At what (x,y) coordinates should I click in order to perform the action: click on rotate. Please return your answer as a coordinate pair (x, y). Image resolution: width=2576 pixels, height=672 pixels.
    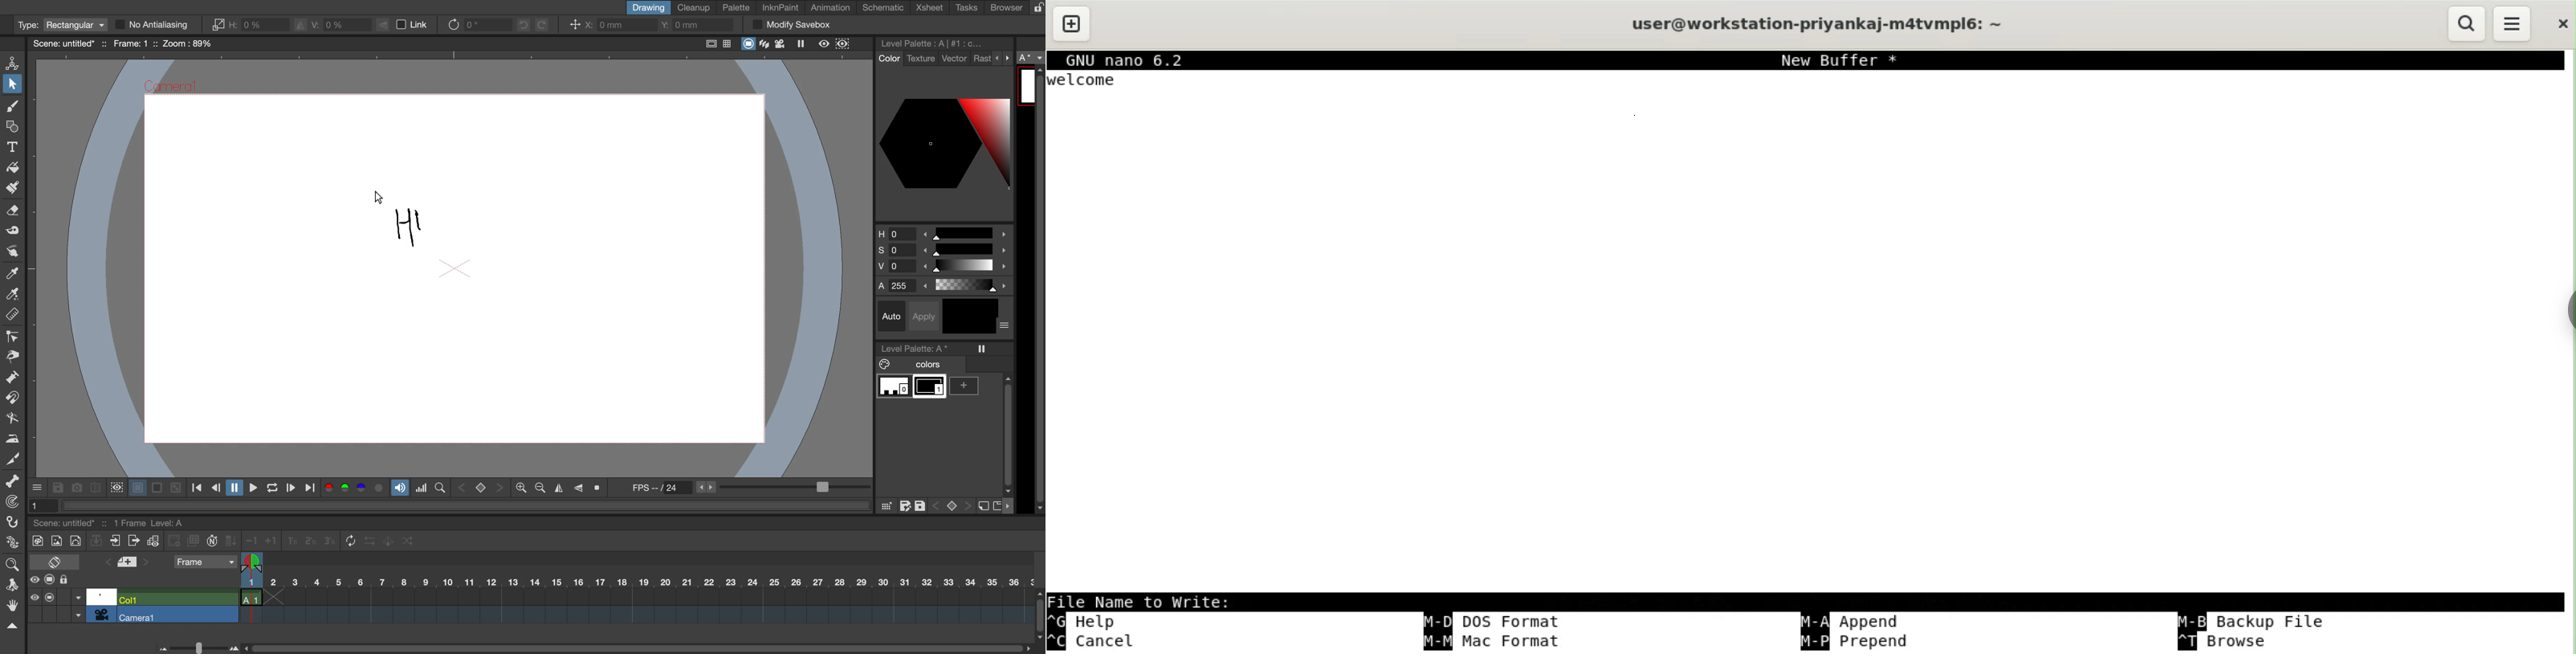
    Looking at the image, I should click on (472, 24).